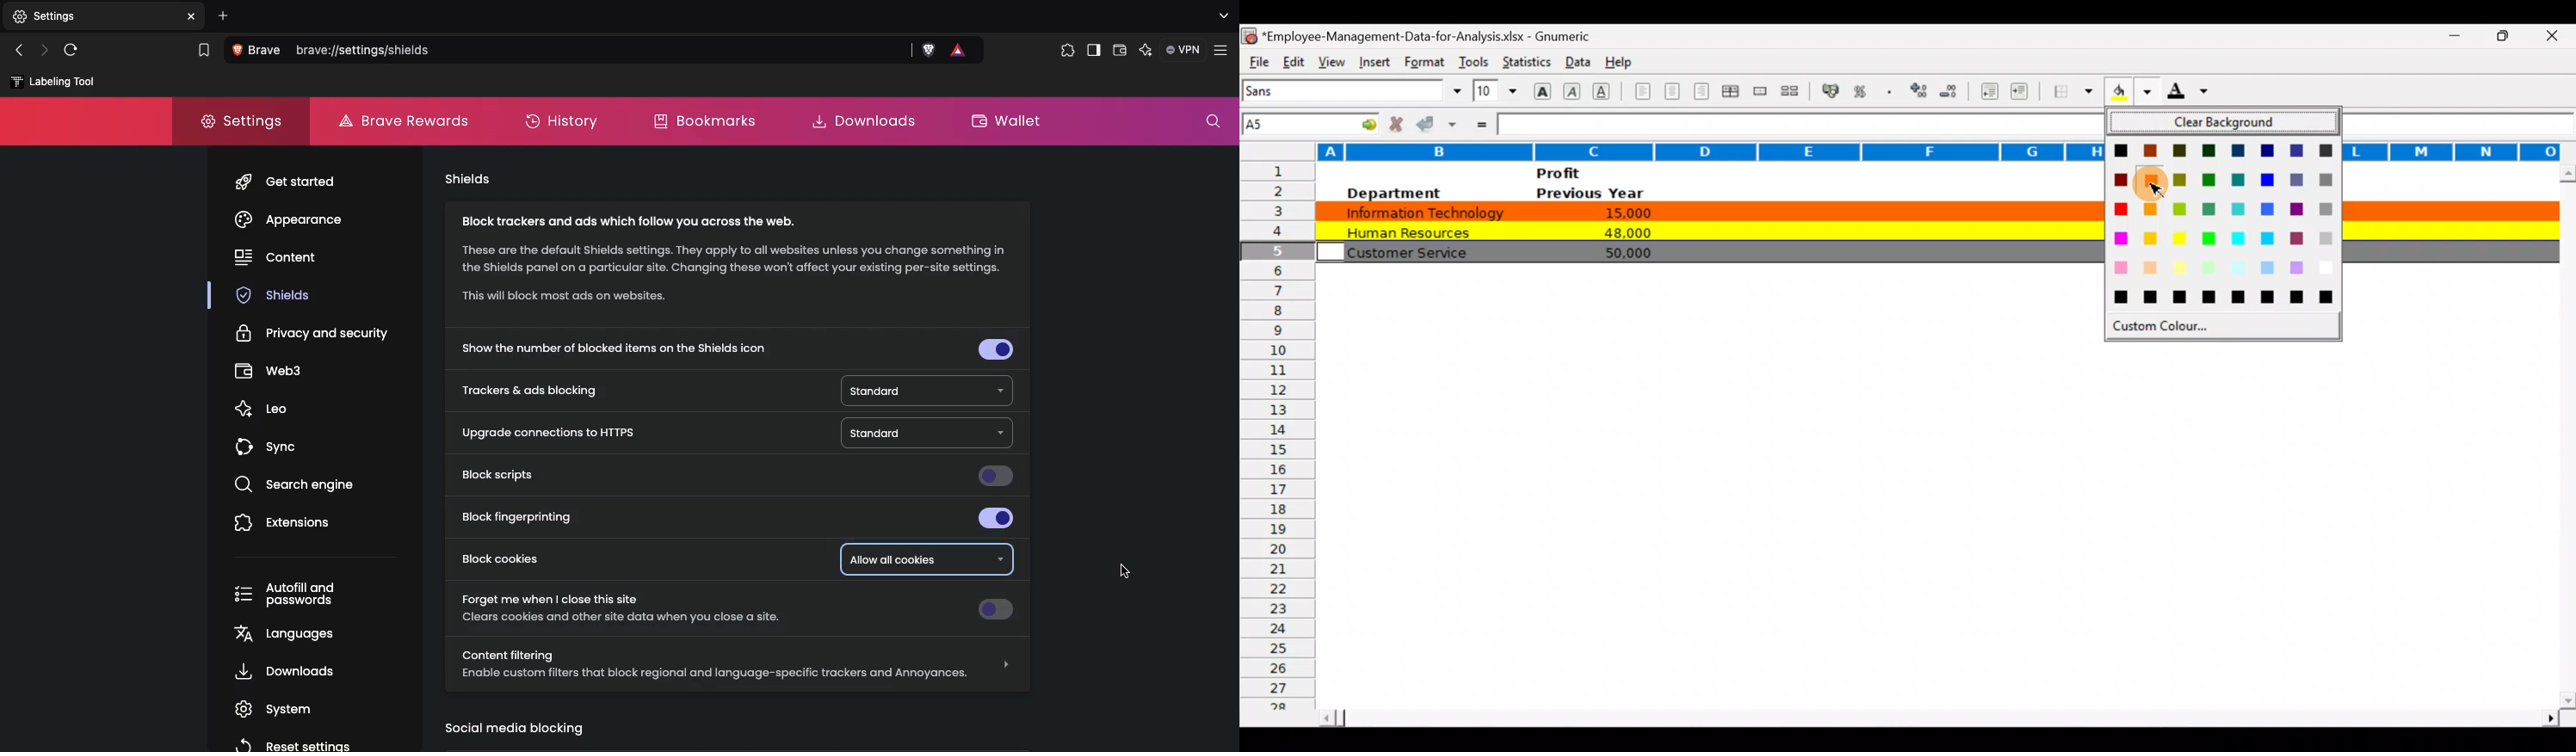 Image resolution: width=2576 pixels, height=756 pixels. I want to click on *Employee-Management-Data-for-Analysis.xlsx - Gnumeric, so click(1435, 33).